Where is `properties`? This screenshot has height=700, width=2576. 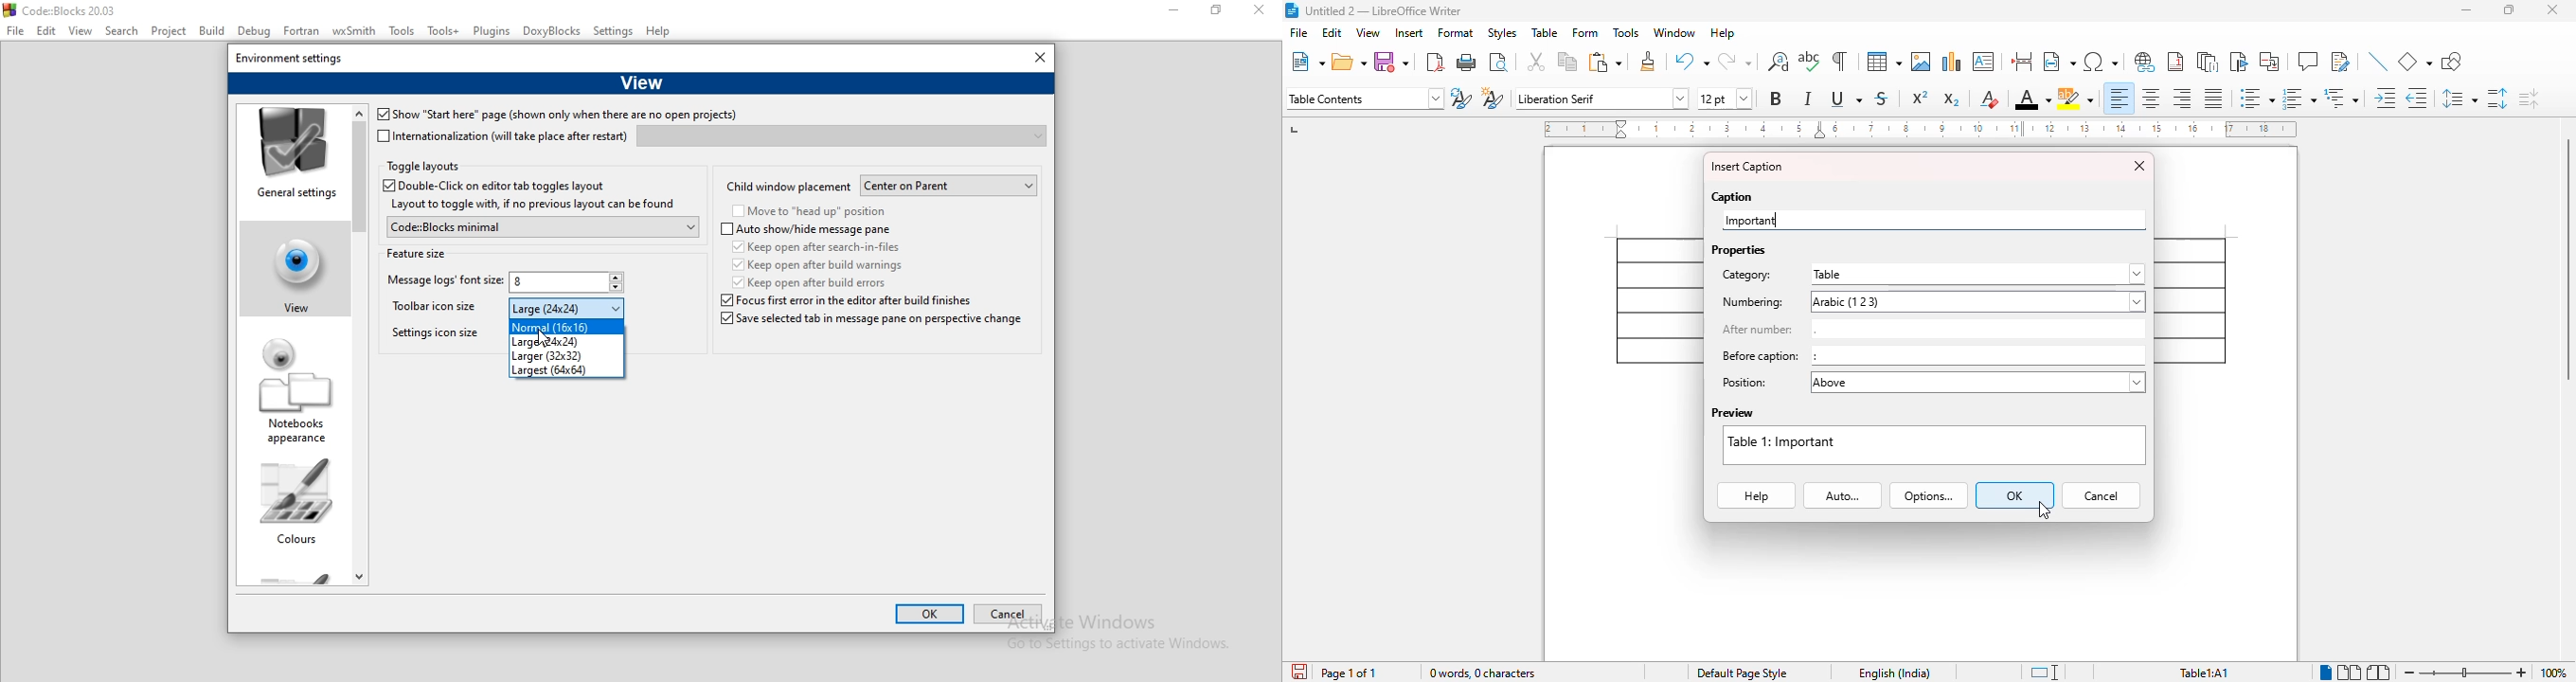 properties is located at coordinates (1739, 250).